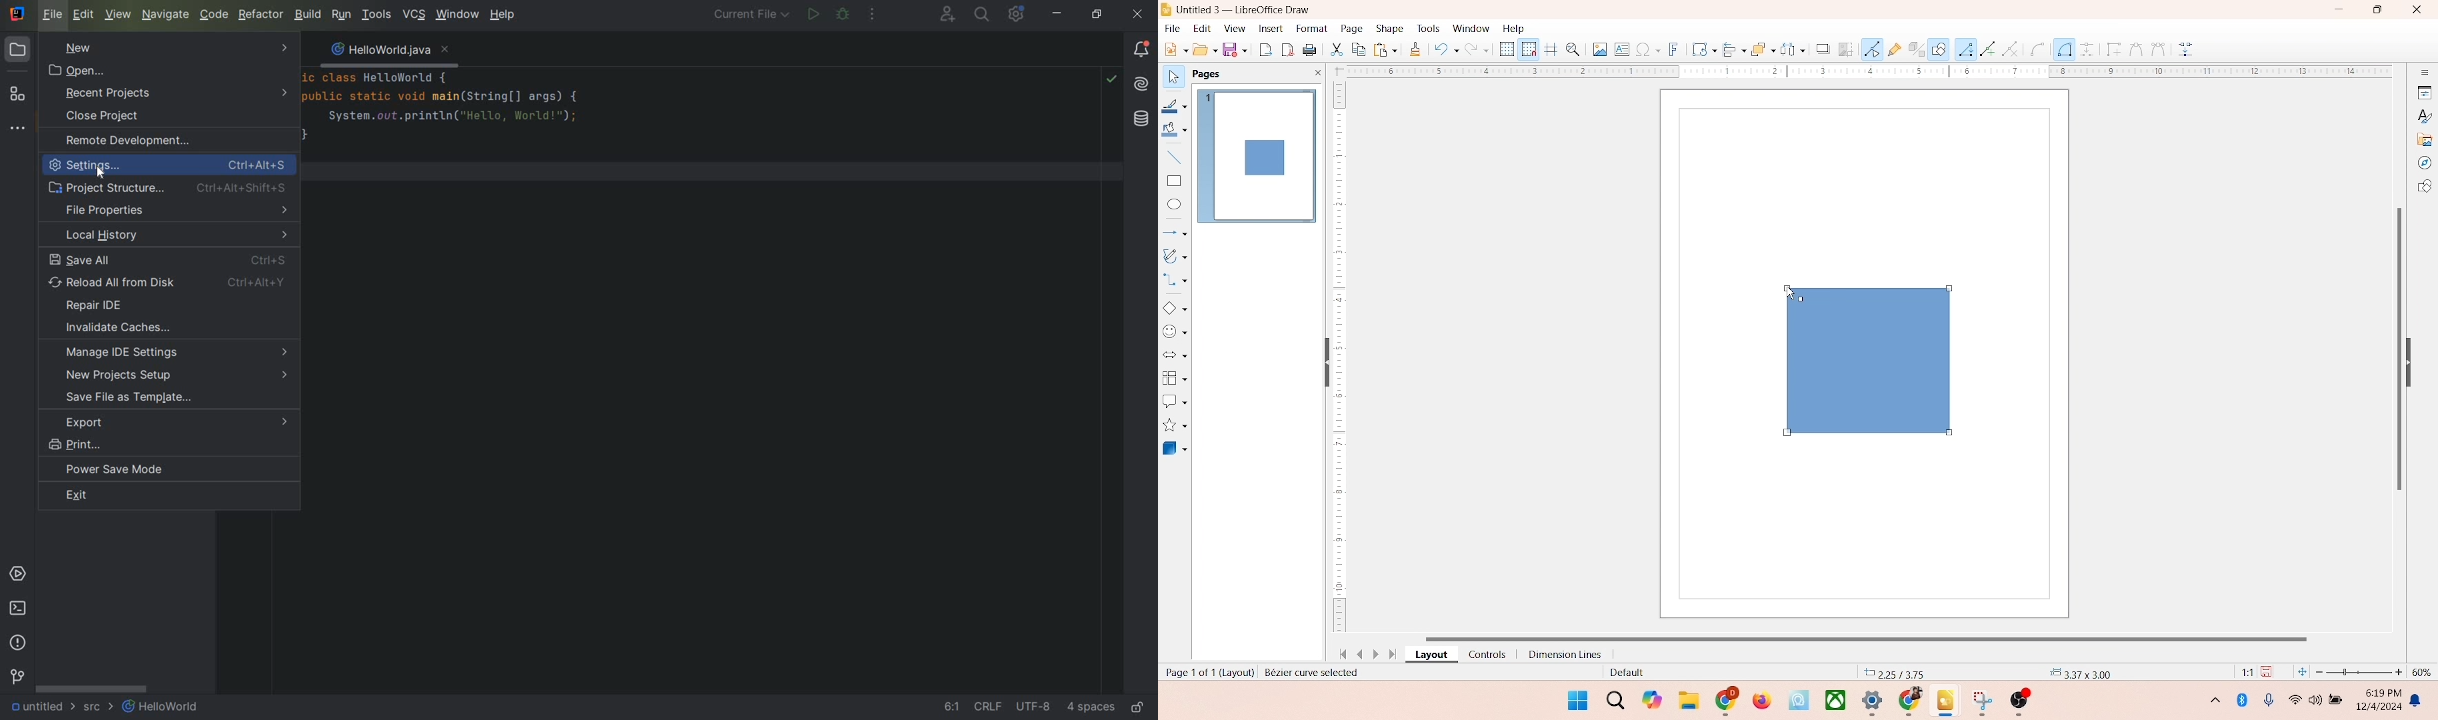 This screenshot has width=2464, height=728. What do you see at coordinates (2038, 50) in the screenshot?
I see `Circle or Ellipse tool (Arc-specific)` at bounding box center [2038, 50].